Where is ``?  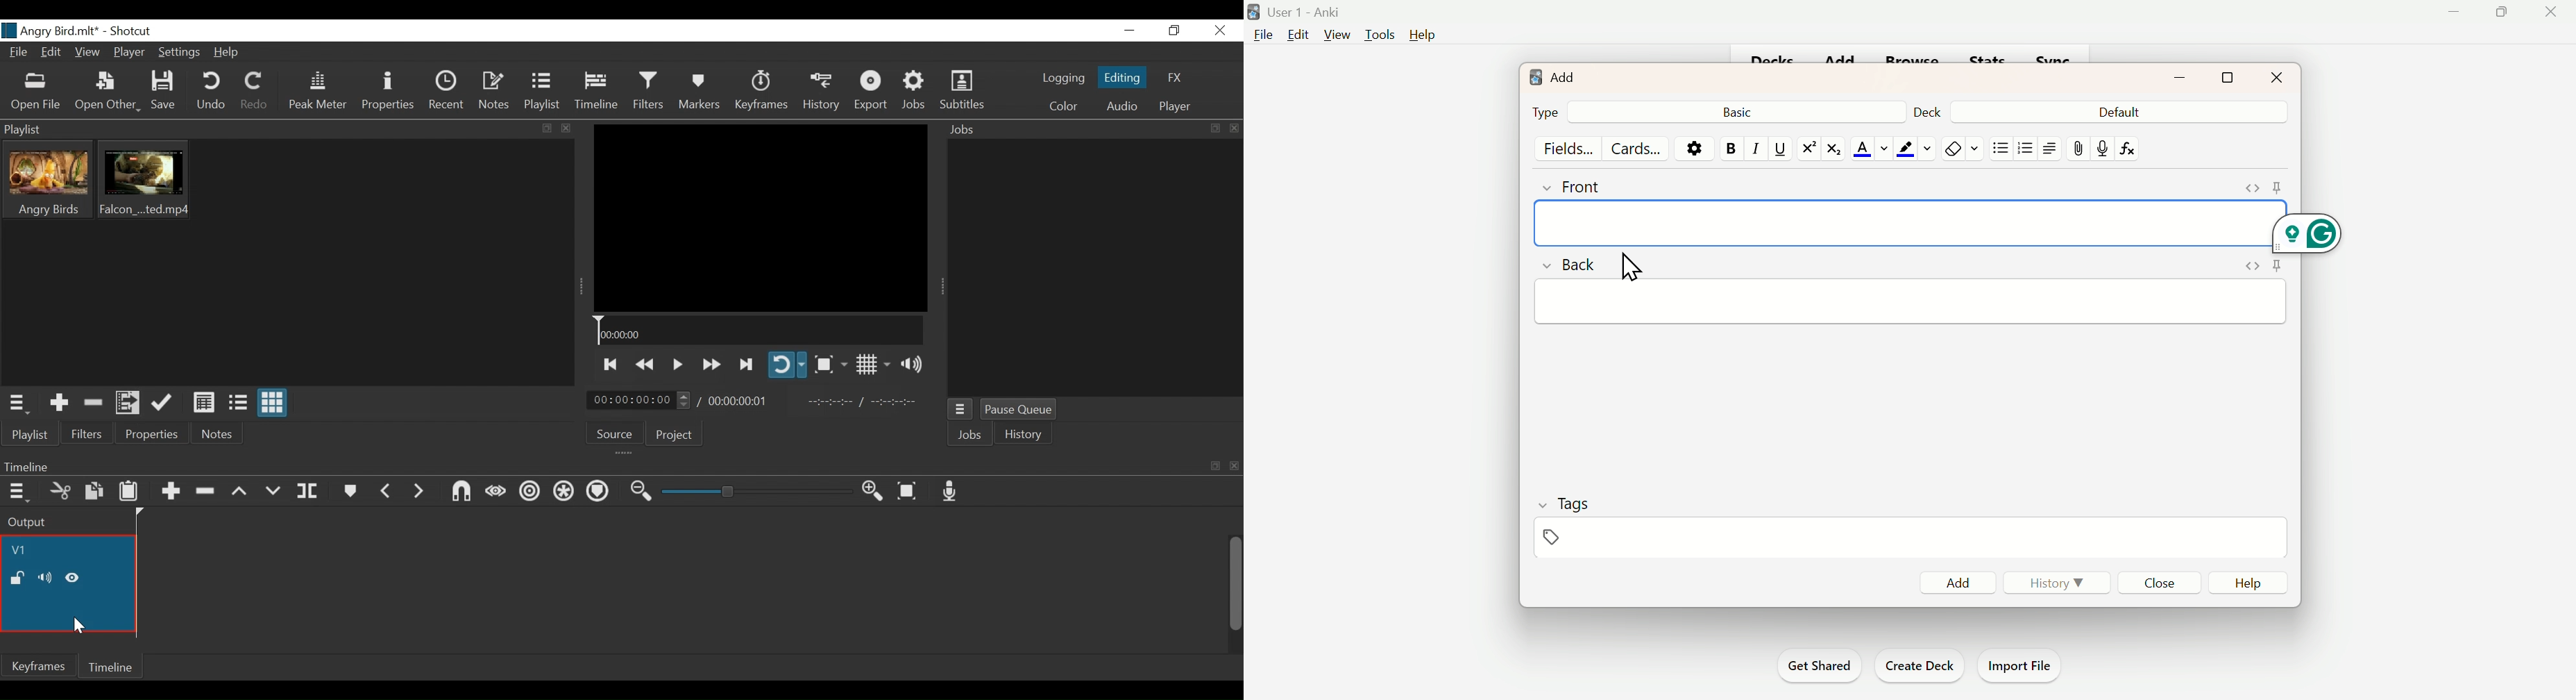  is located at coordinates (597, 91).